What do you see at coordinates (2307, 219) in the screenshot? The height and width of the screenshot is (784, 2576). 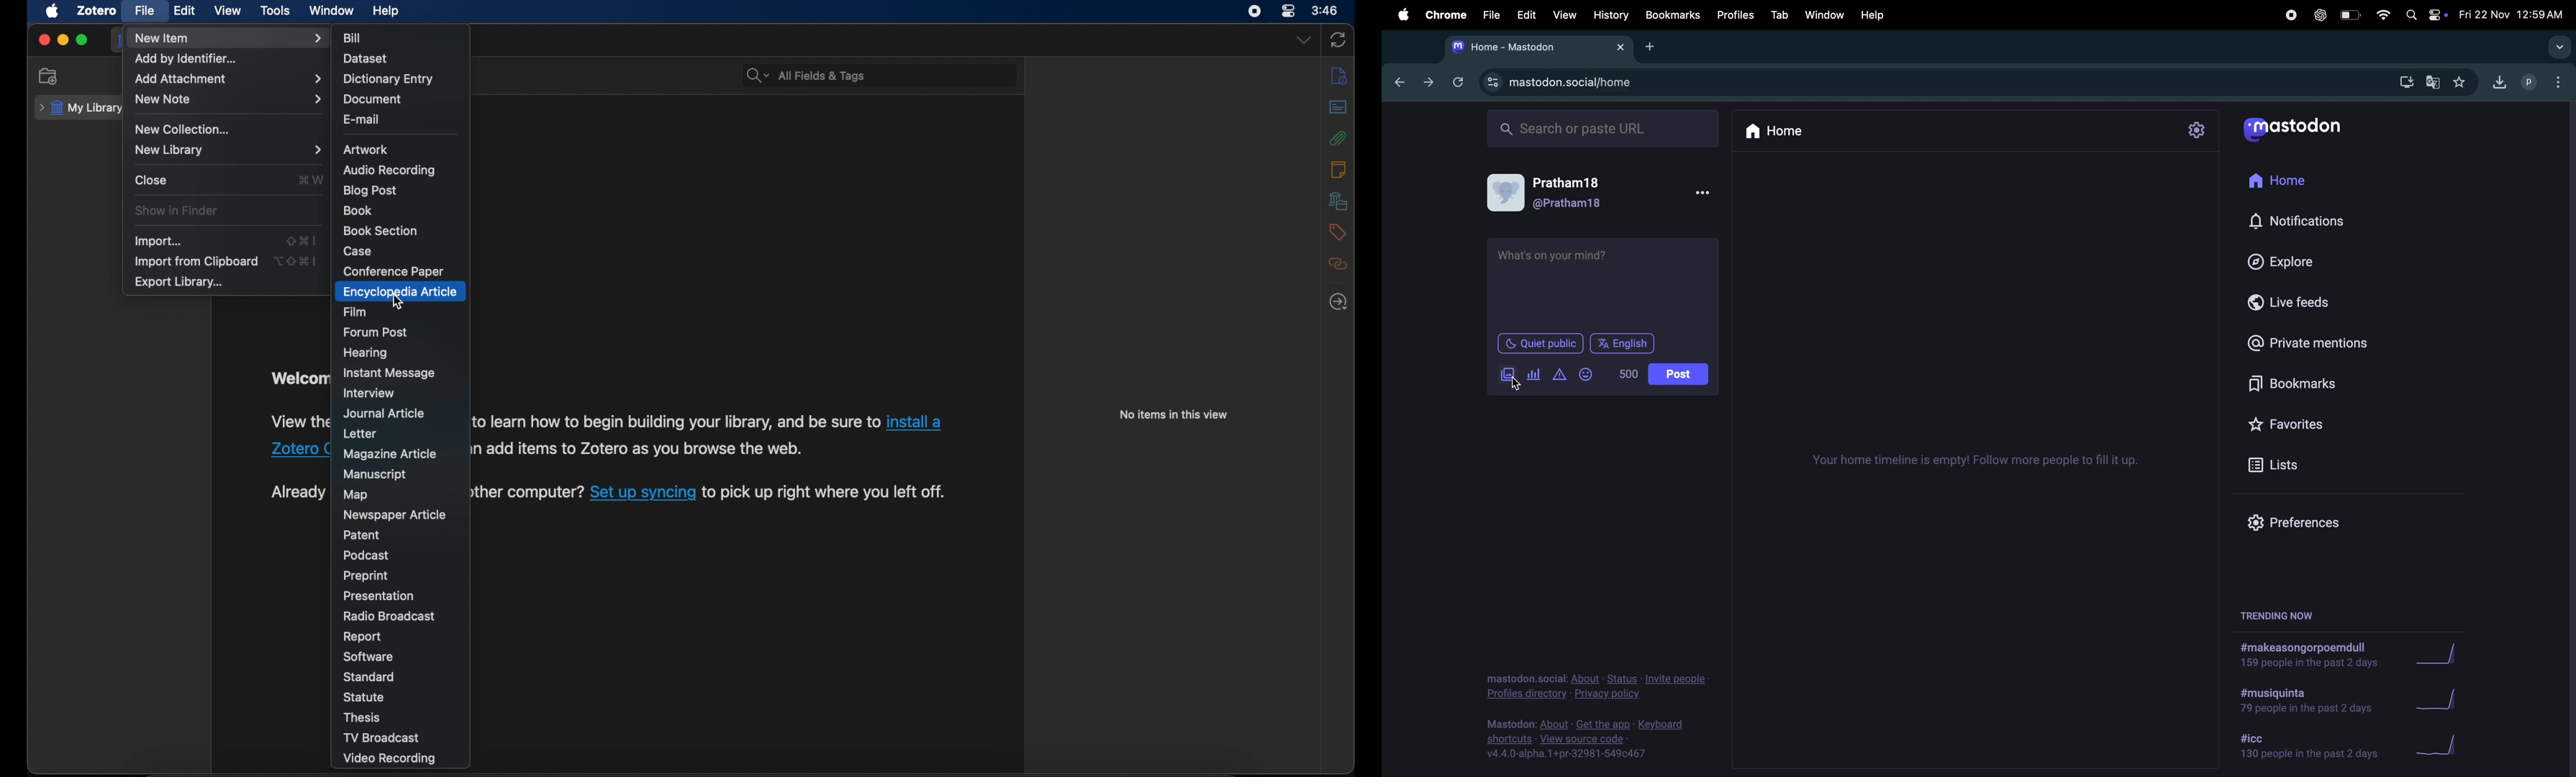 I see `notifications` at bounding box center [2307, 219].